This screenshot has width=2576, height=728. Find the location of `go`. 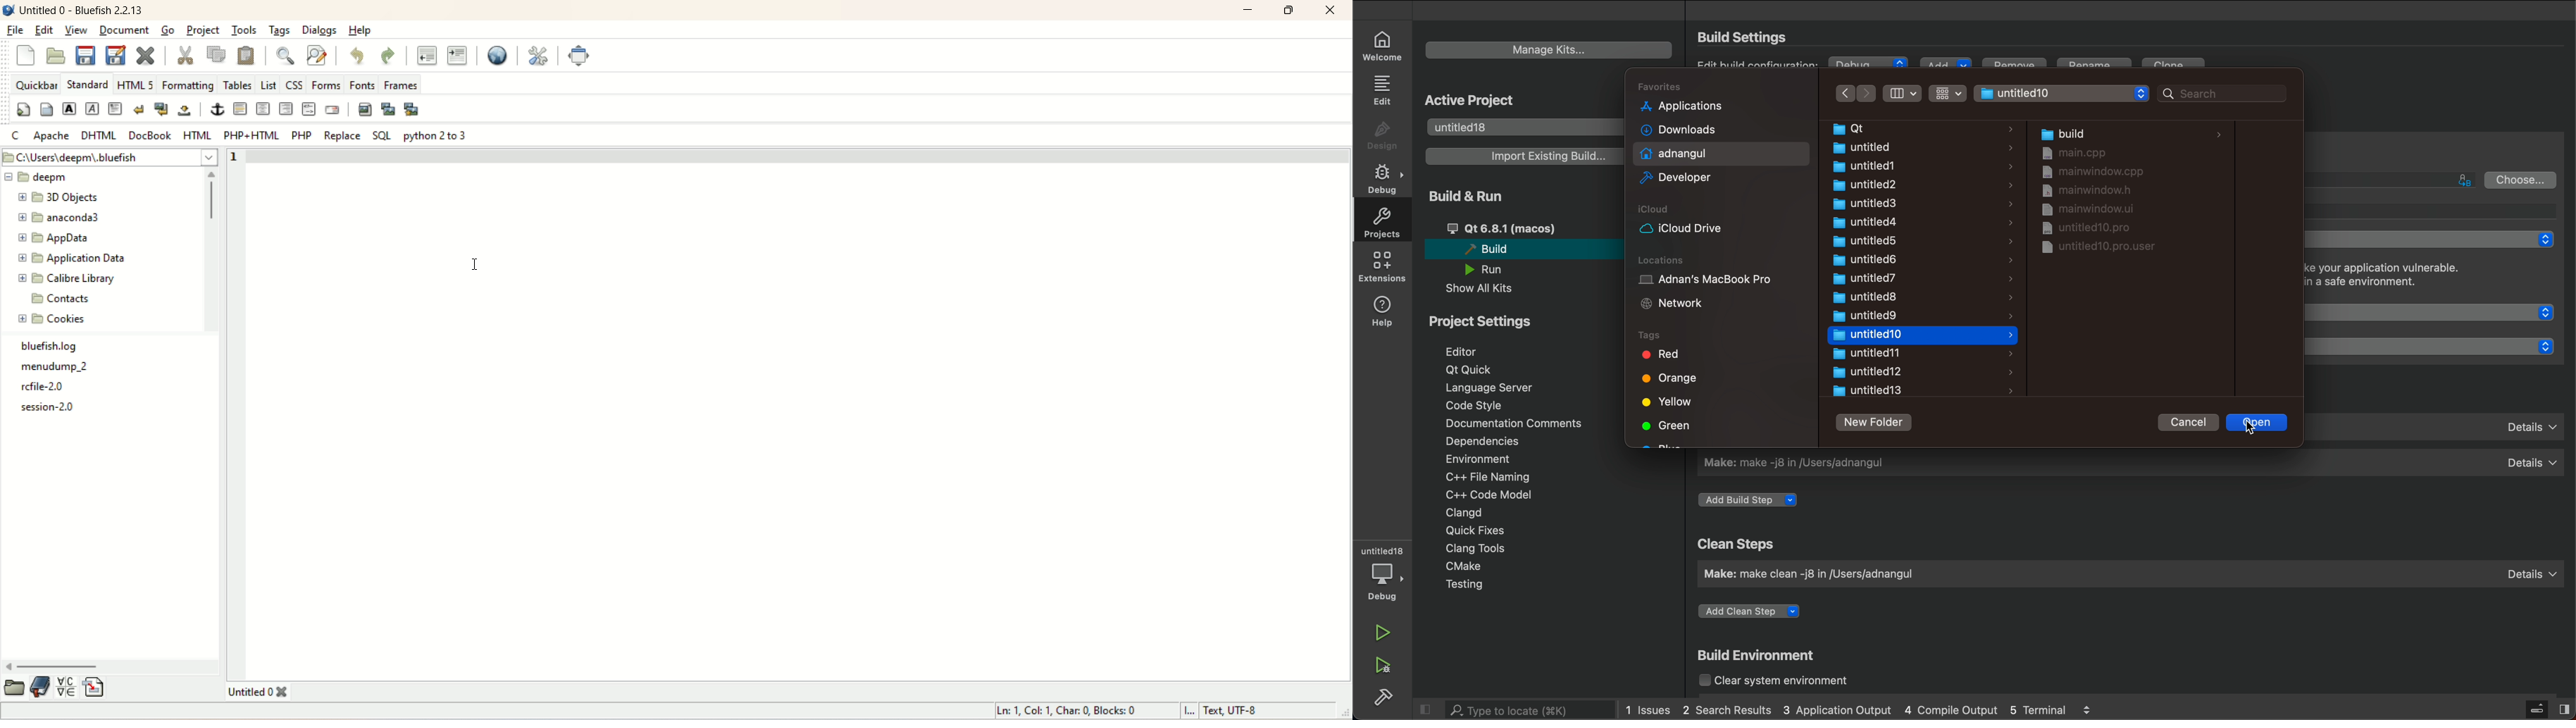

go is located at coordinates (168, 31).